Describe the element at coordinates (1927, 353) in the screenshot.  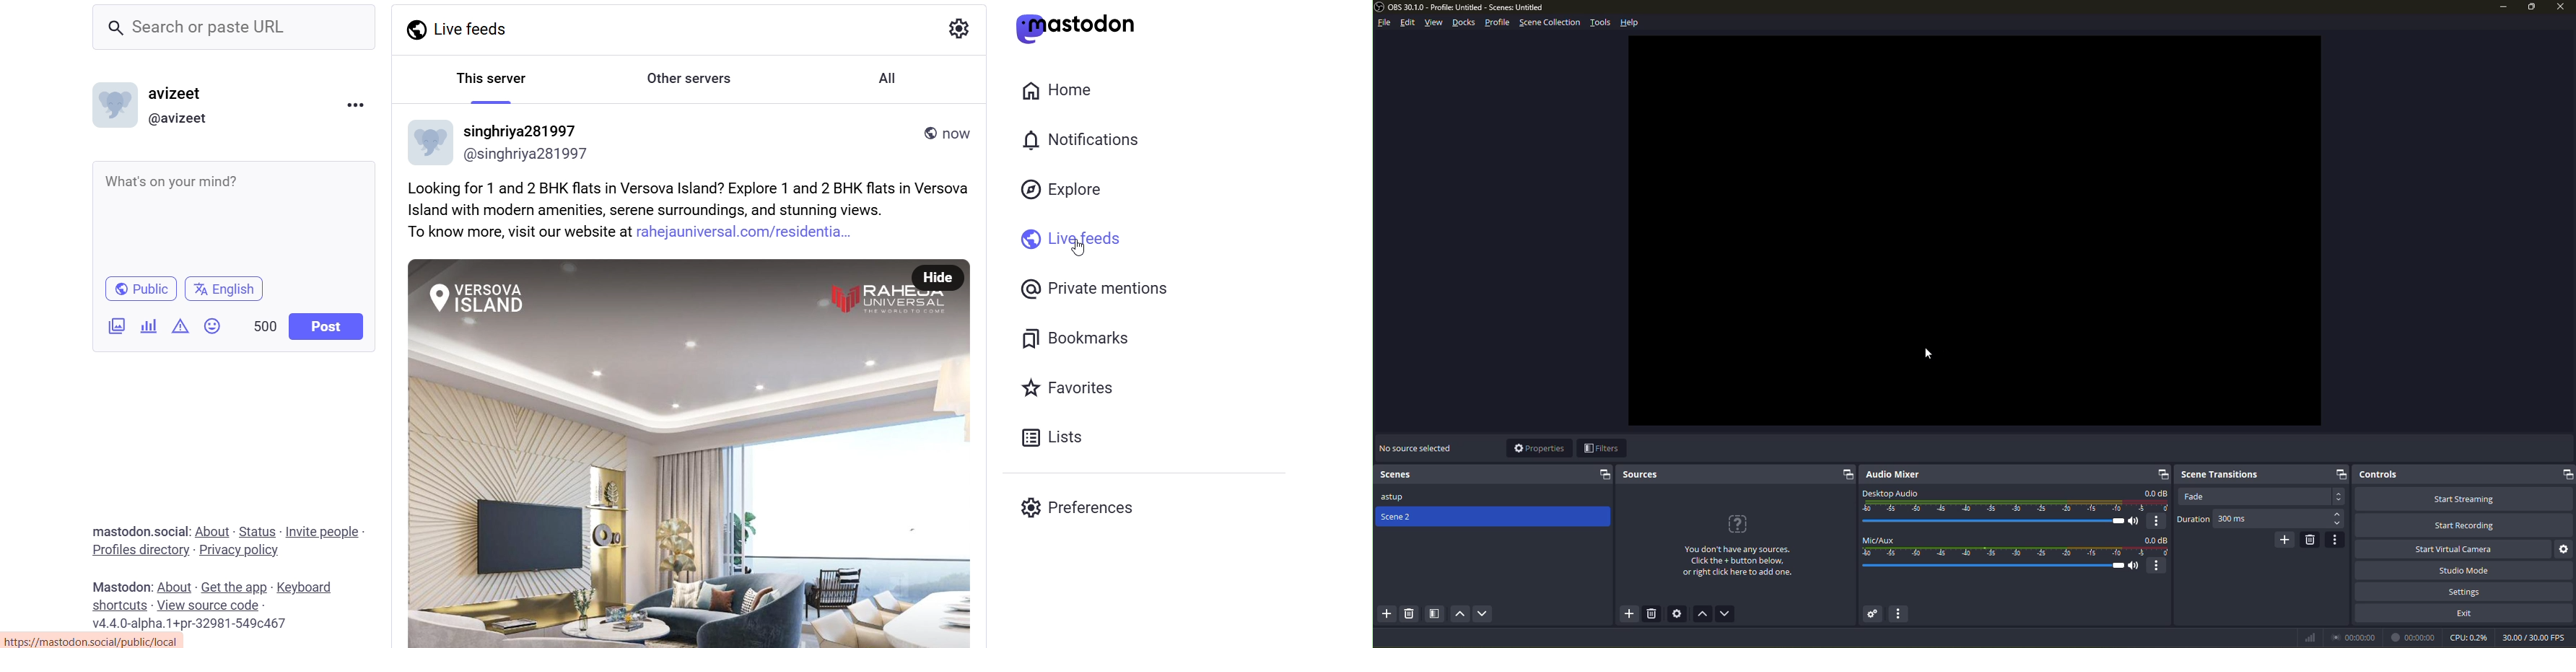
I see `Cursor ` at that location.